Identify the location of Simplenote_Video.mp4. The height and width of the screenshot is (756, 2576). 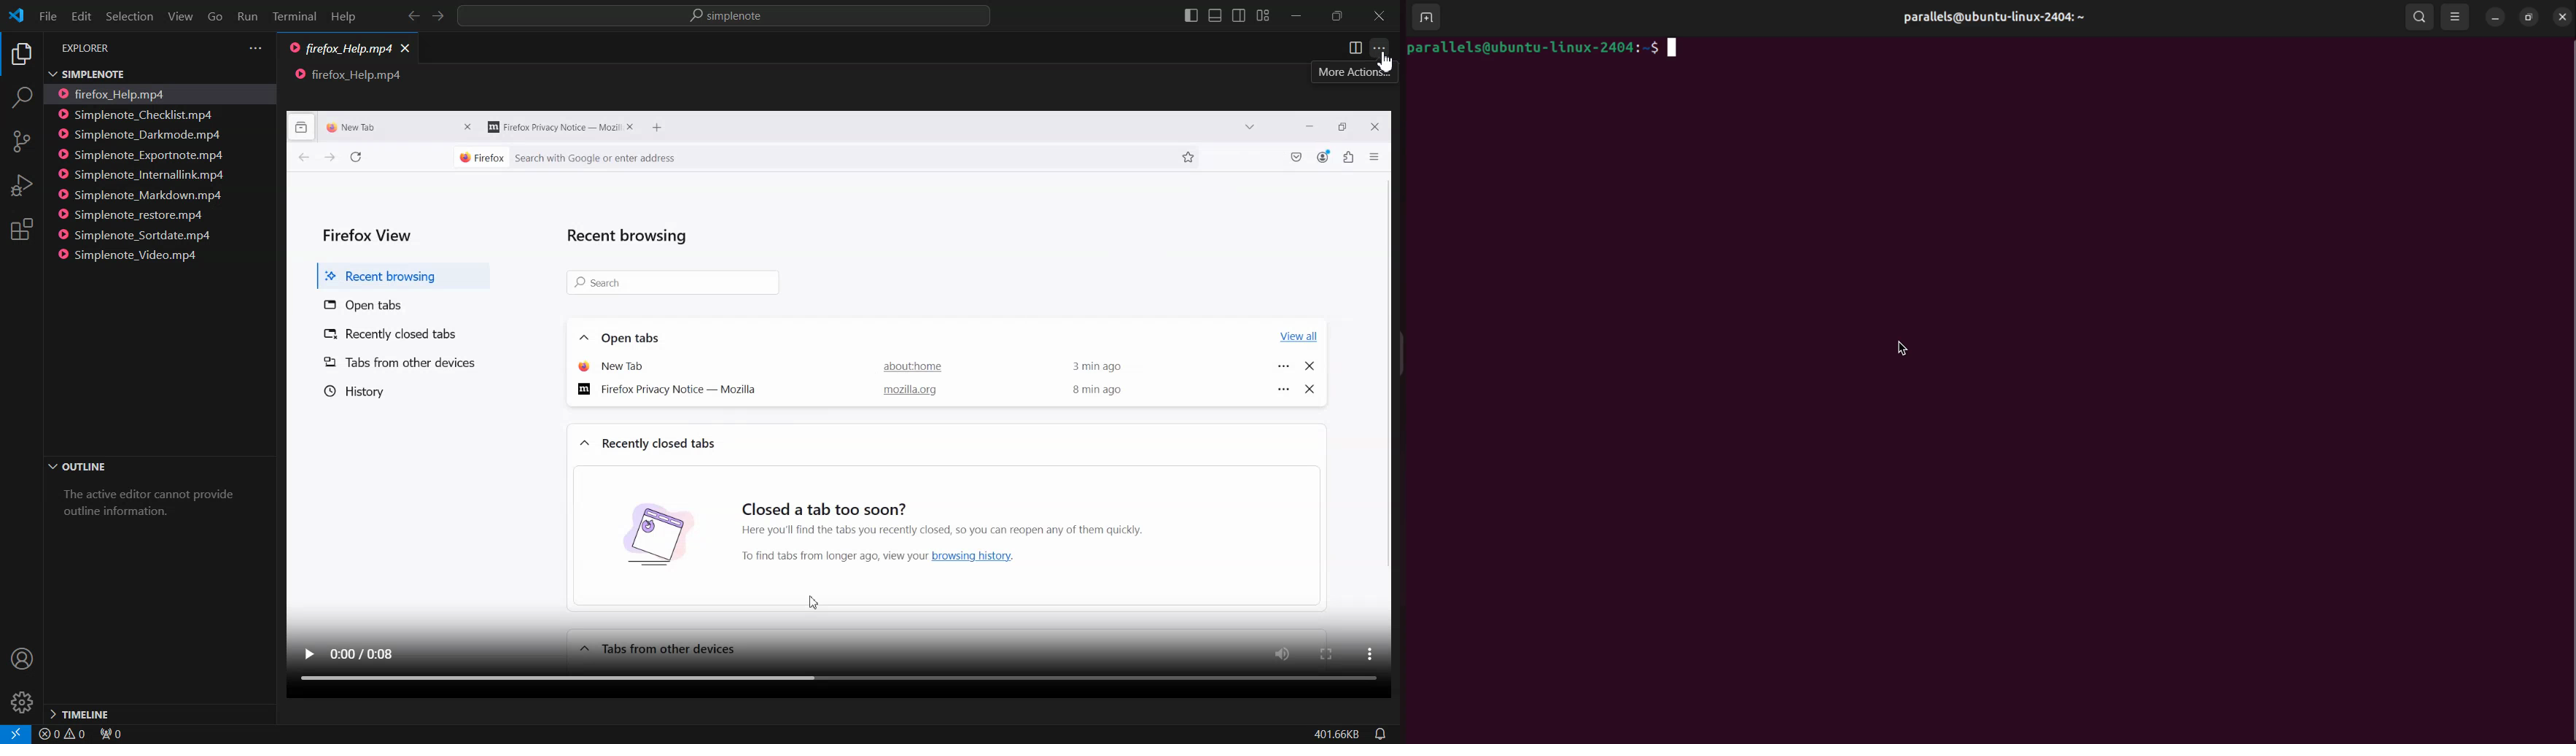
(135, 254).